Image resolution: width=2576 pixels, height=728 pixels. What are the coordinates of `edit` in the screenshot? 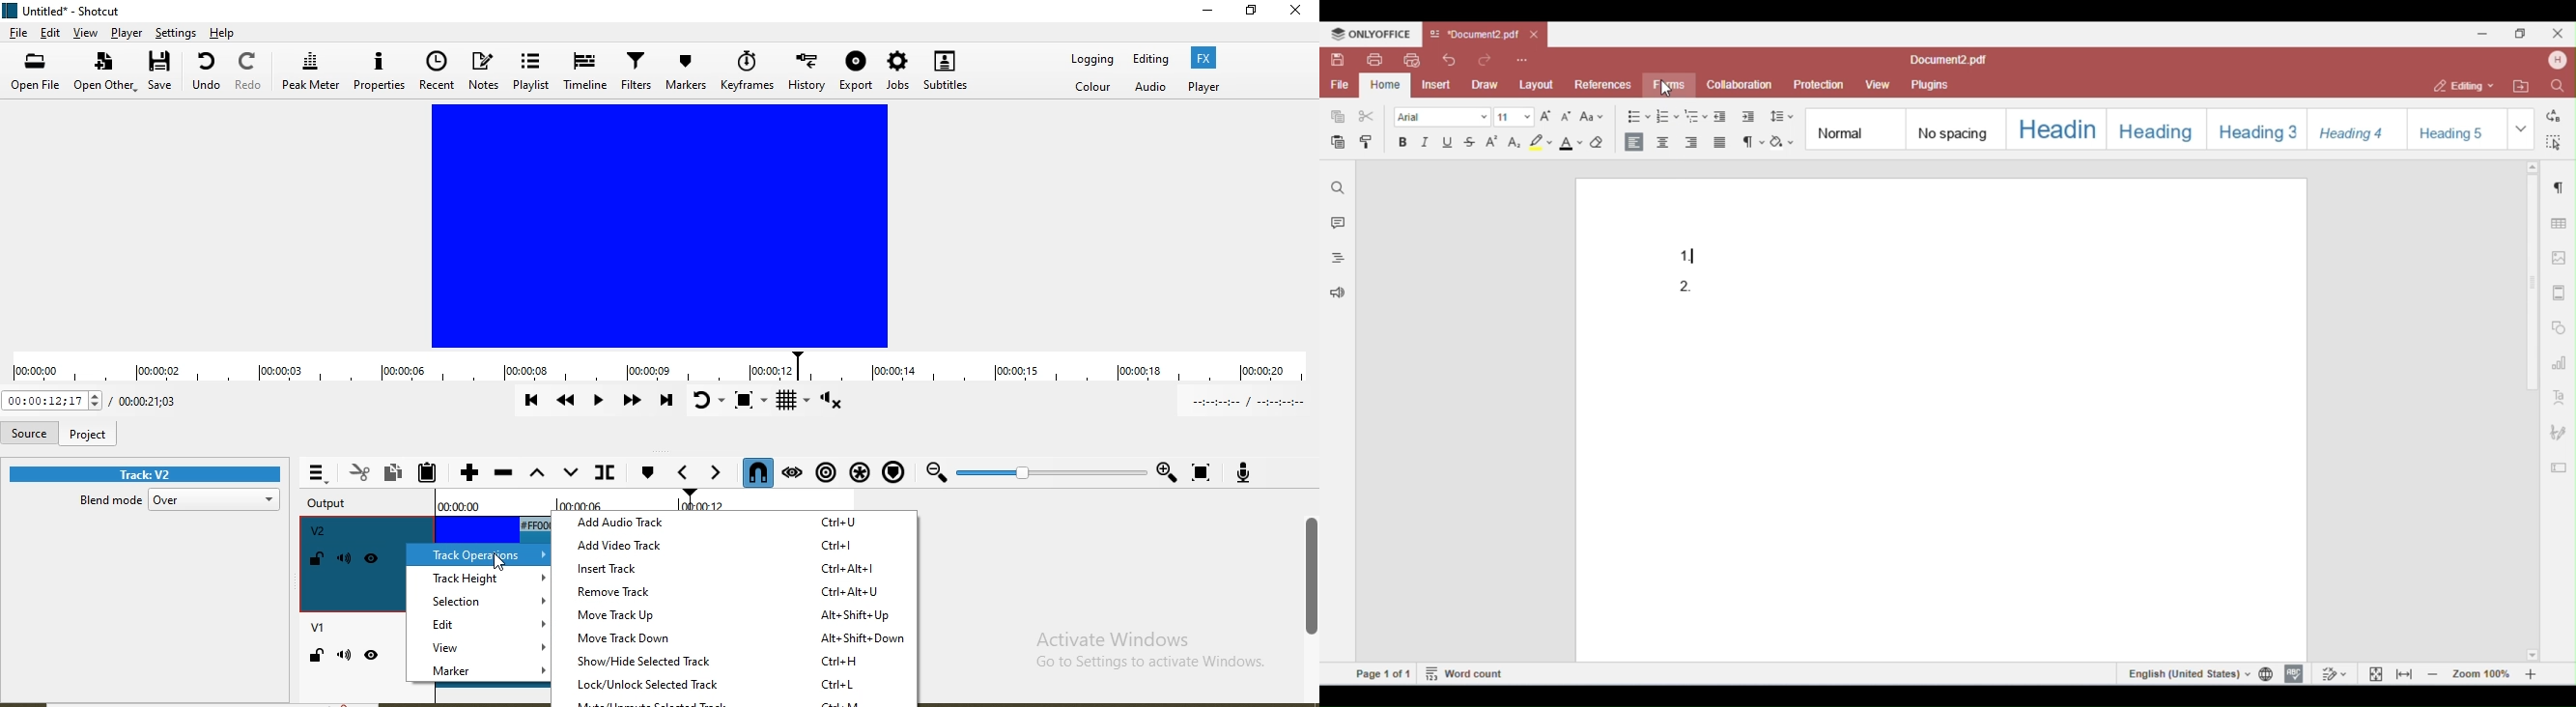 It's located at (479, 624).